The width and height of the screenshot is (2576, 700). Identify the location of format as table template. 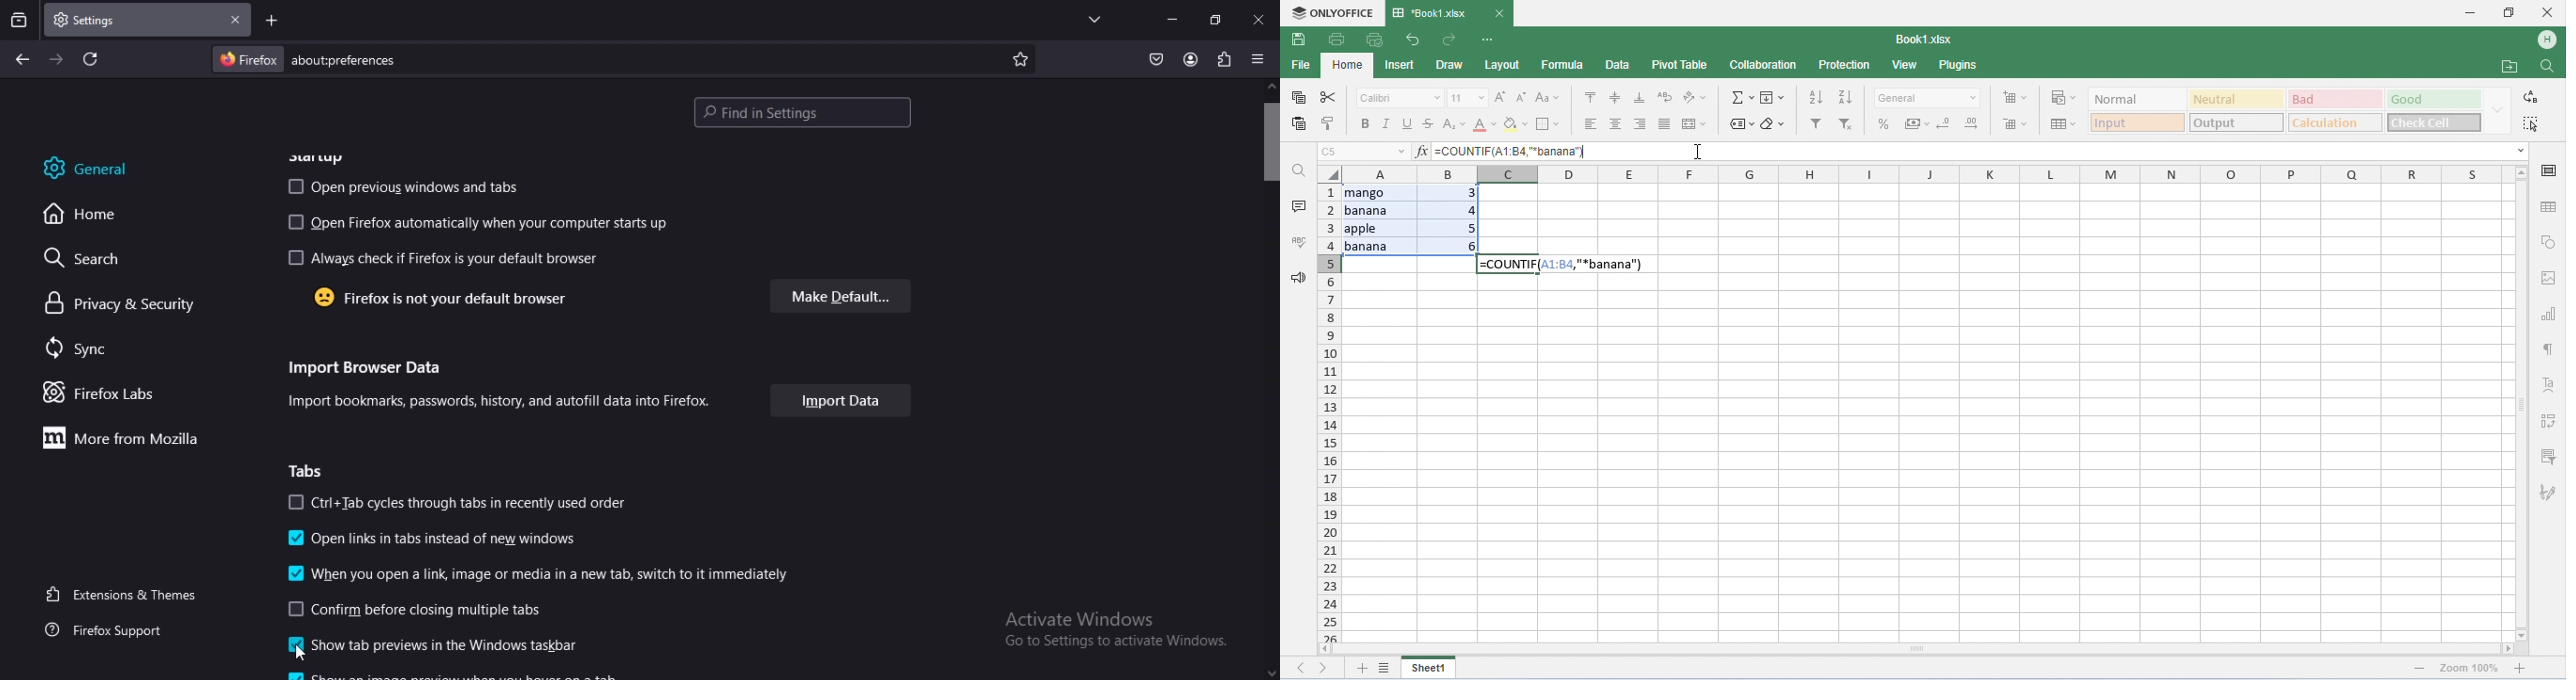
(2064, 125).